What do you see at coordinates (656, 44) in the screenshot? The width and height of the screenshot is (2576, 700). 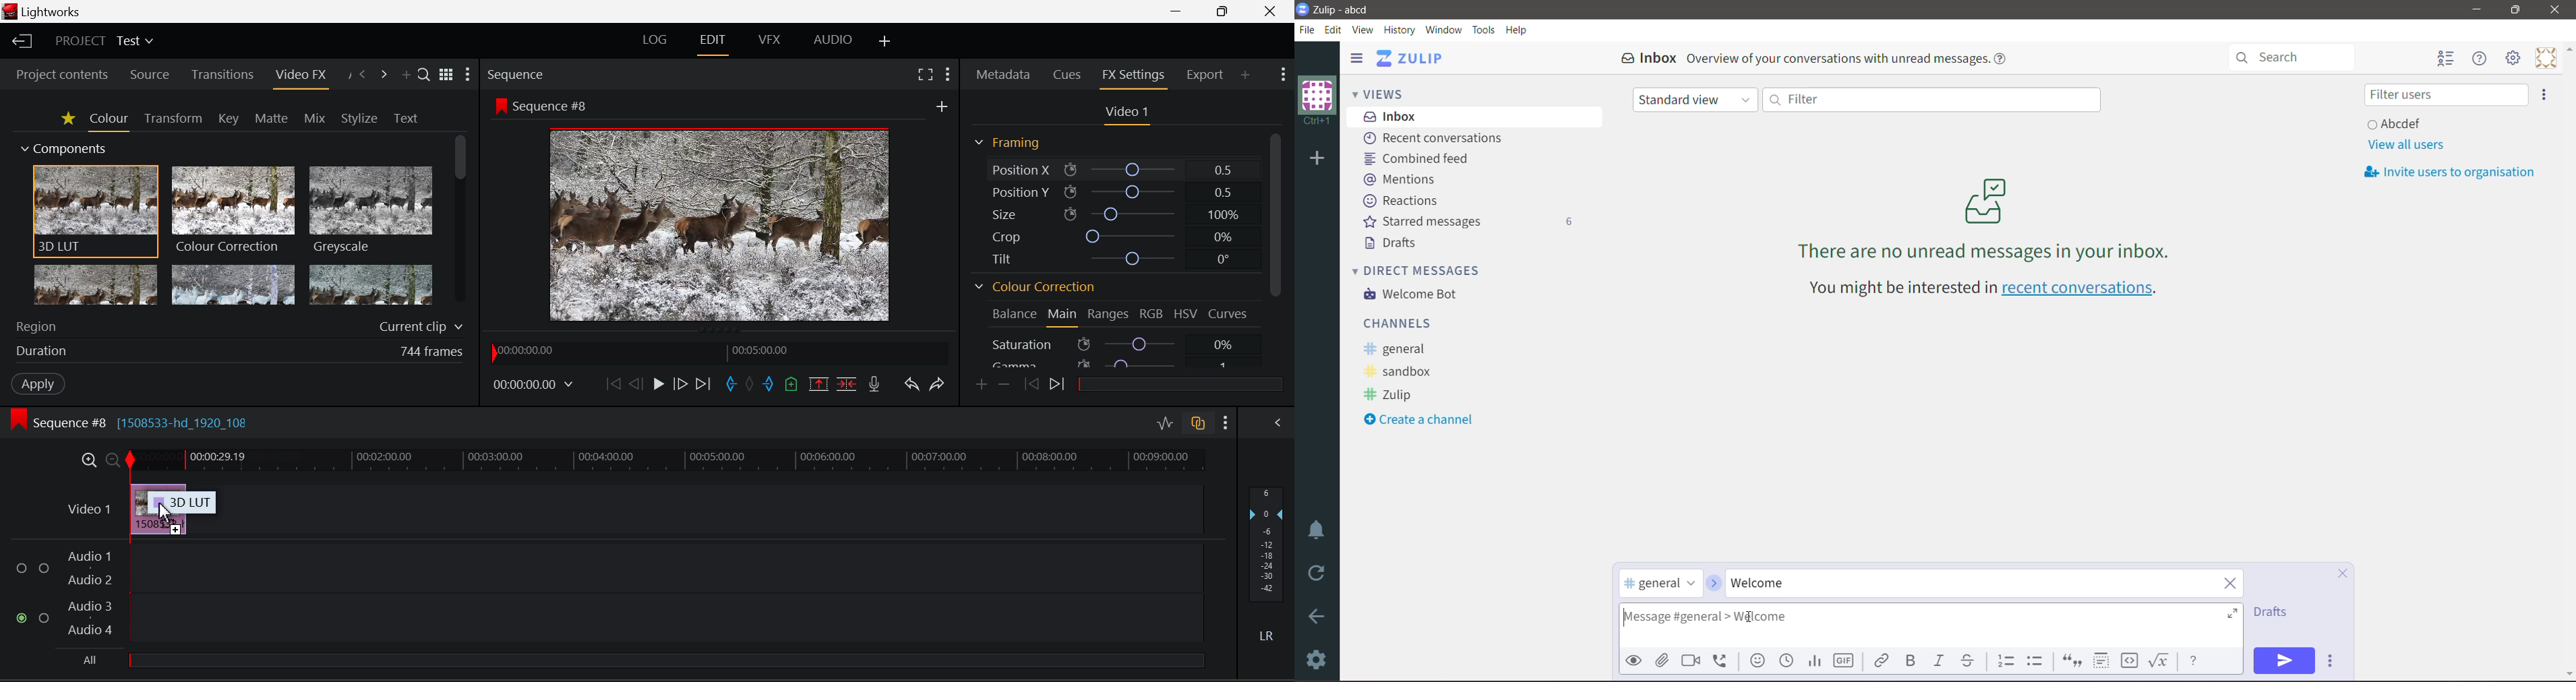 I see `LOG Layout` at bounding box center [656, 44].